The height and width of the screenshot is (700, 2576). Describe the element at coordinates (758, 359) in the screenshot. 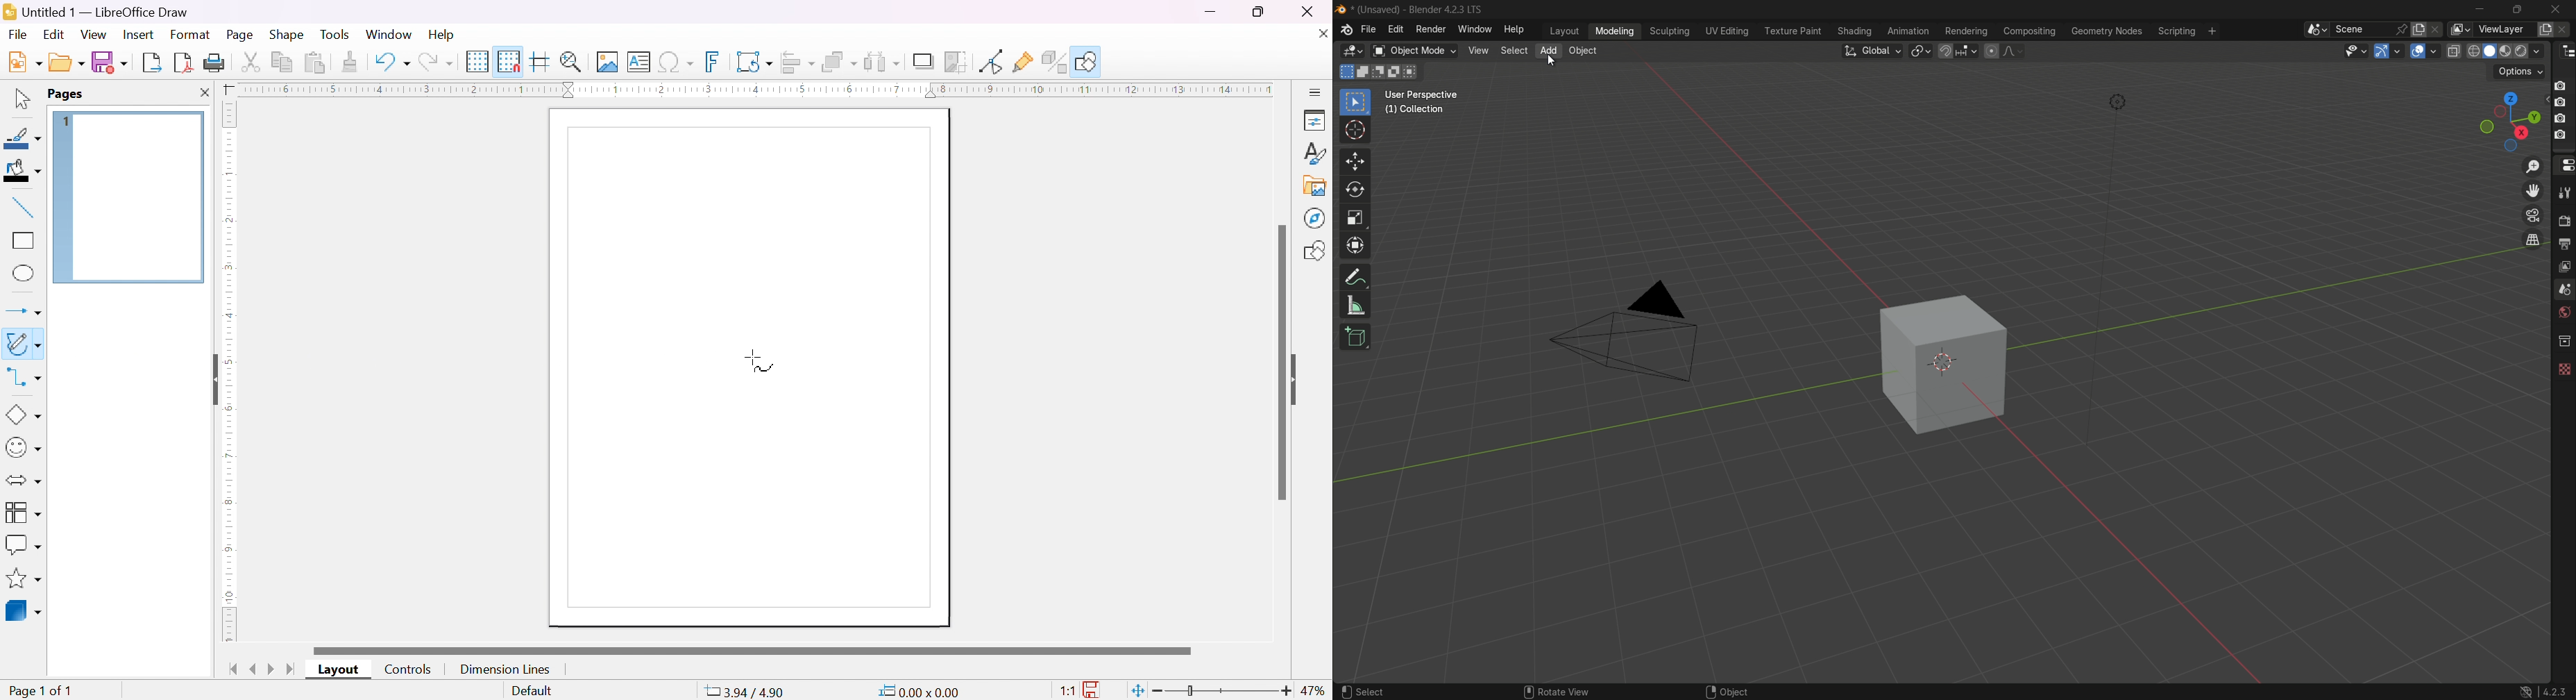

I see `cursor` at that location.